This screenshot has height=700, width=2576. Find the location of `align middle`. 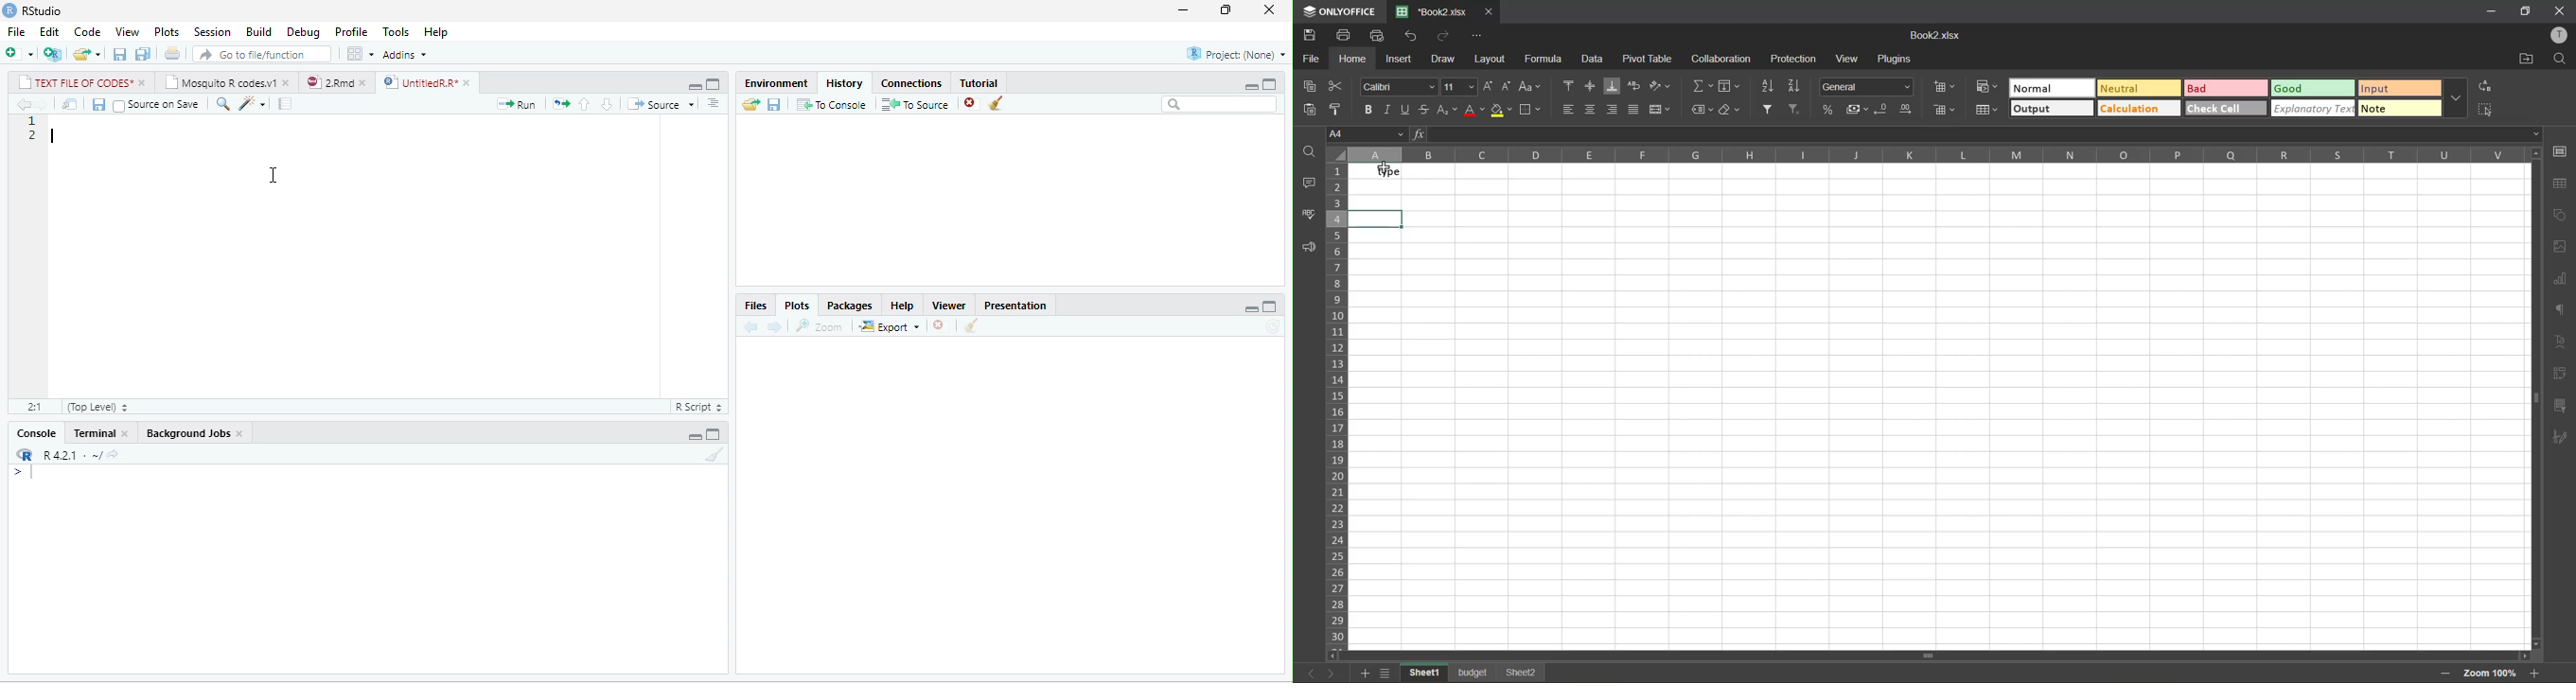

align middle is located at coordinates (1592, 86).